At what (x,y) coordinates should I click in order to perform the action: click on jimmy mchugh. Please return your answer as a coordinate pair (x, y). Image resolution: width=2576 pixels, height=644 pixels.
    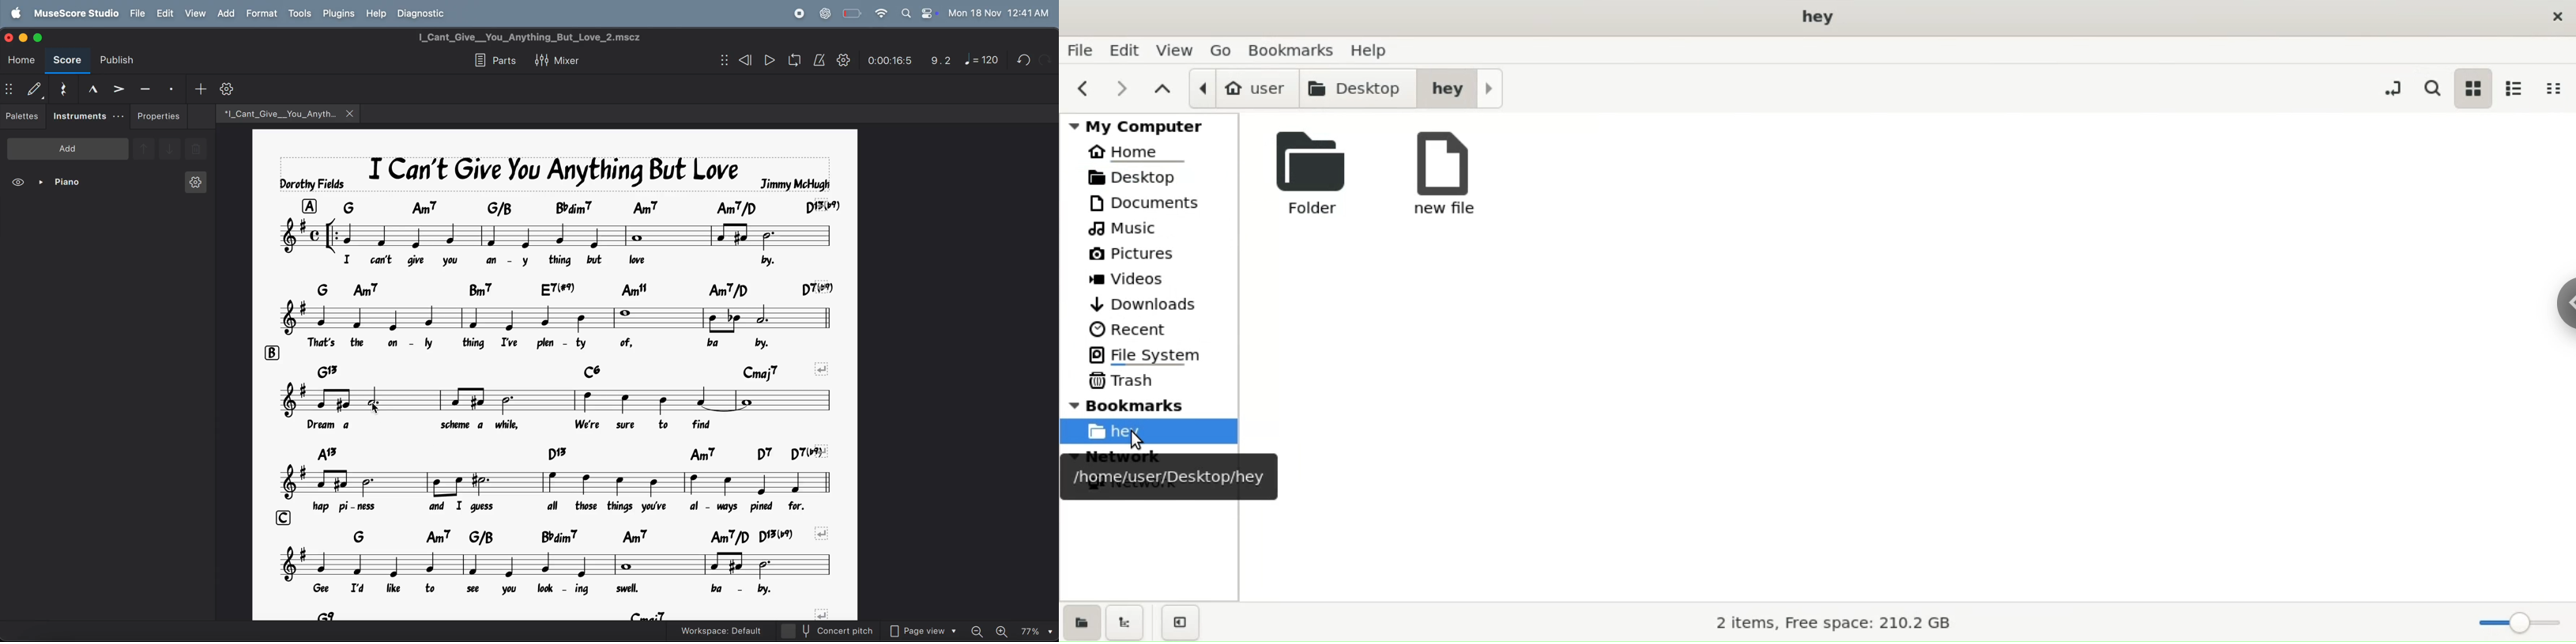
    Looking at the image, I should click on (798, 183).